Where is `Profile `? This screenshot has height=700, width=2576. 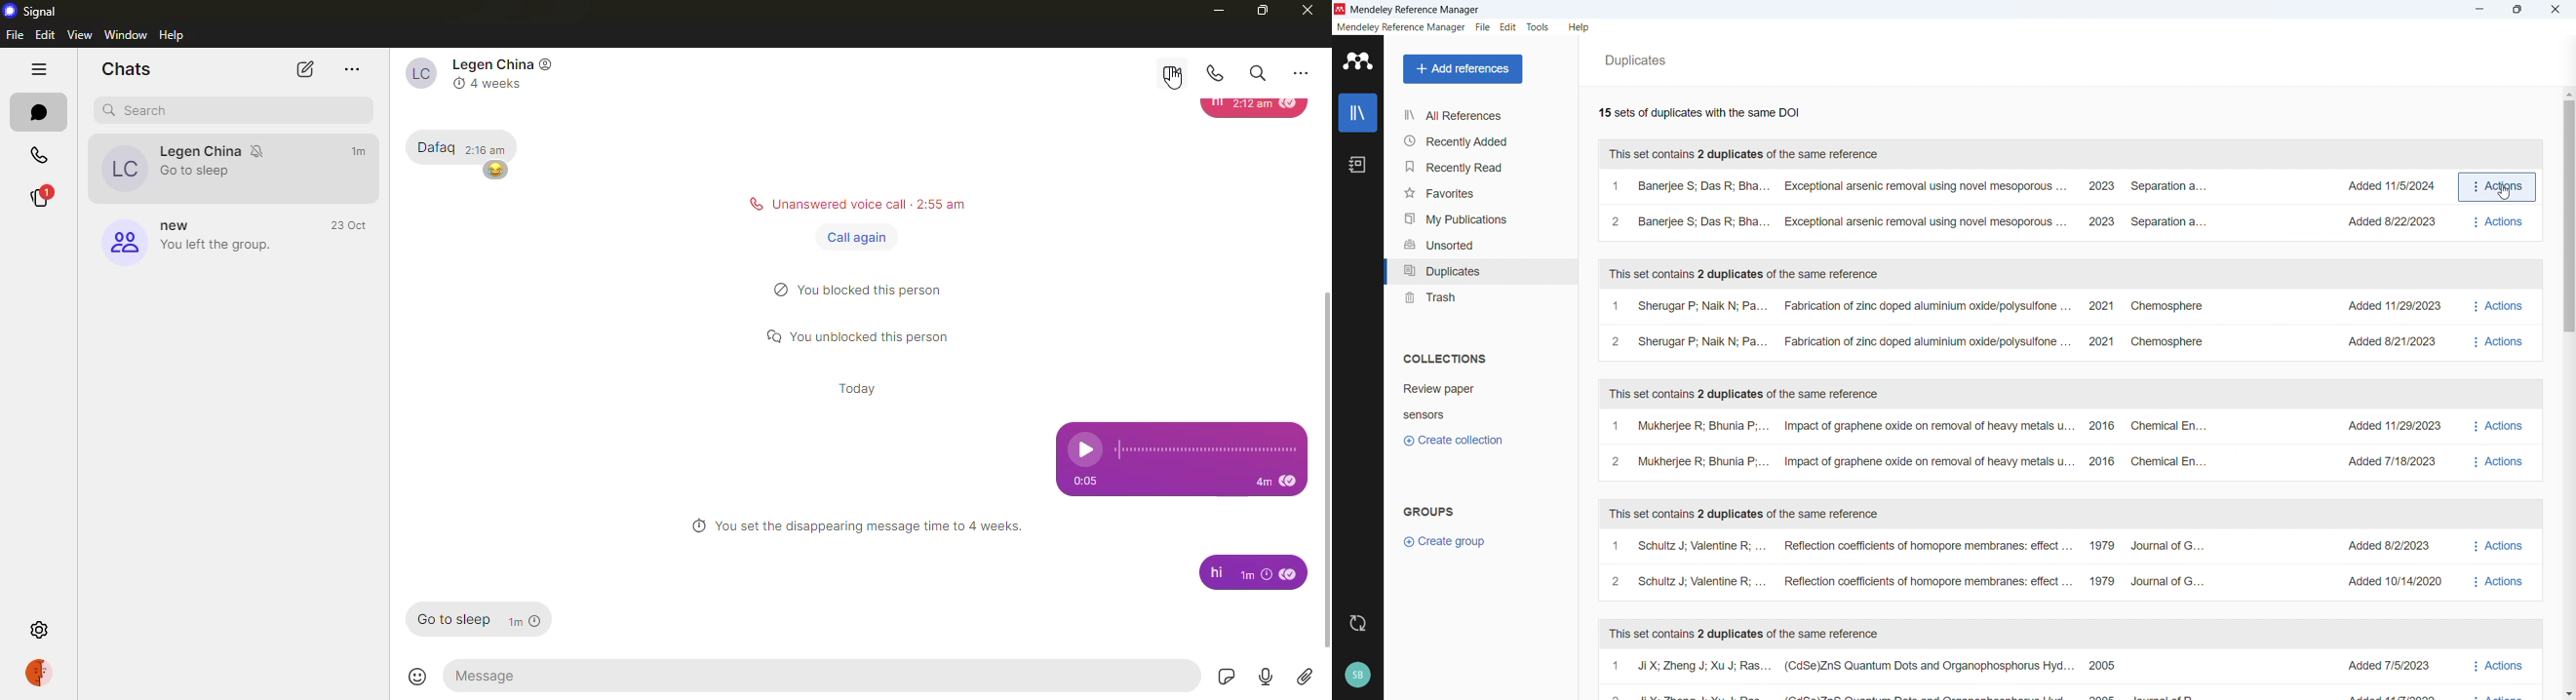
Profile  is located at coordinates (1357, 673).